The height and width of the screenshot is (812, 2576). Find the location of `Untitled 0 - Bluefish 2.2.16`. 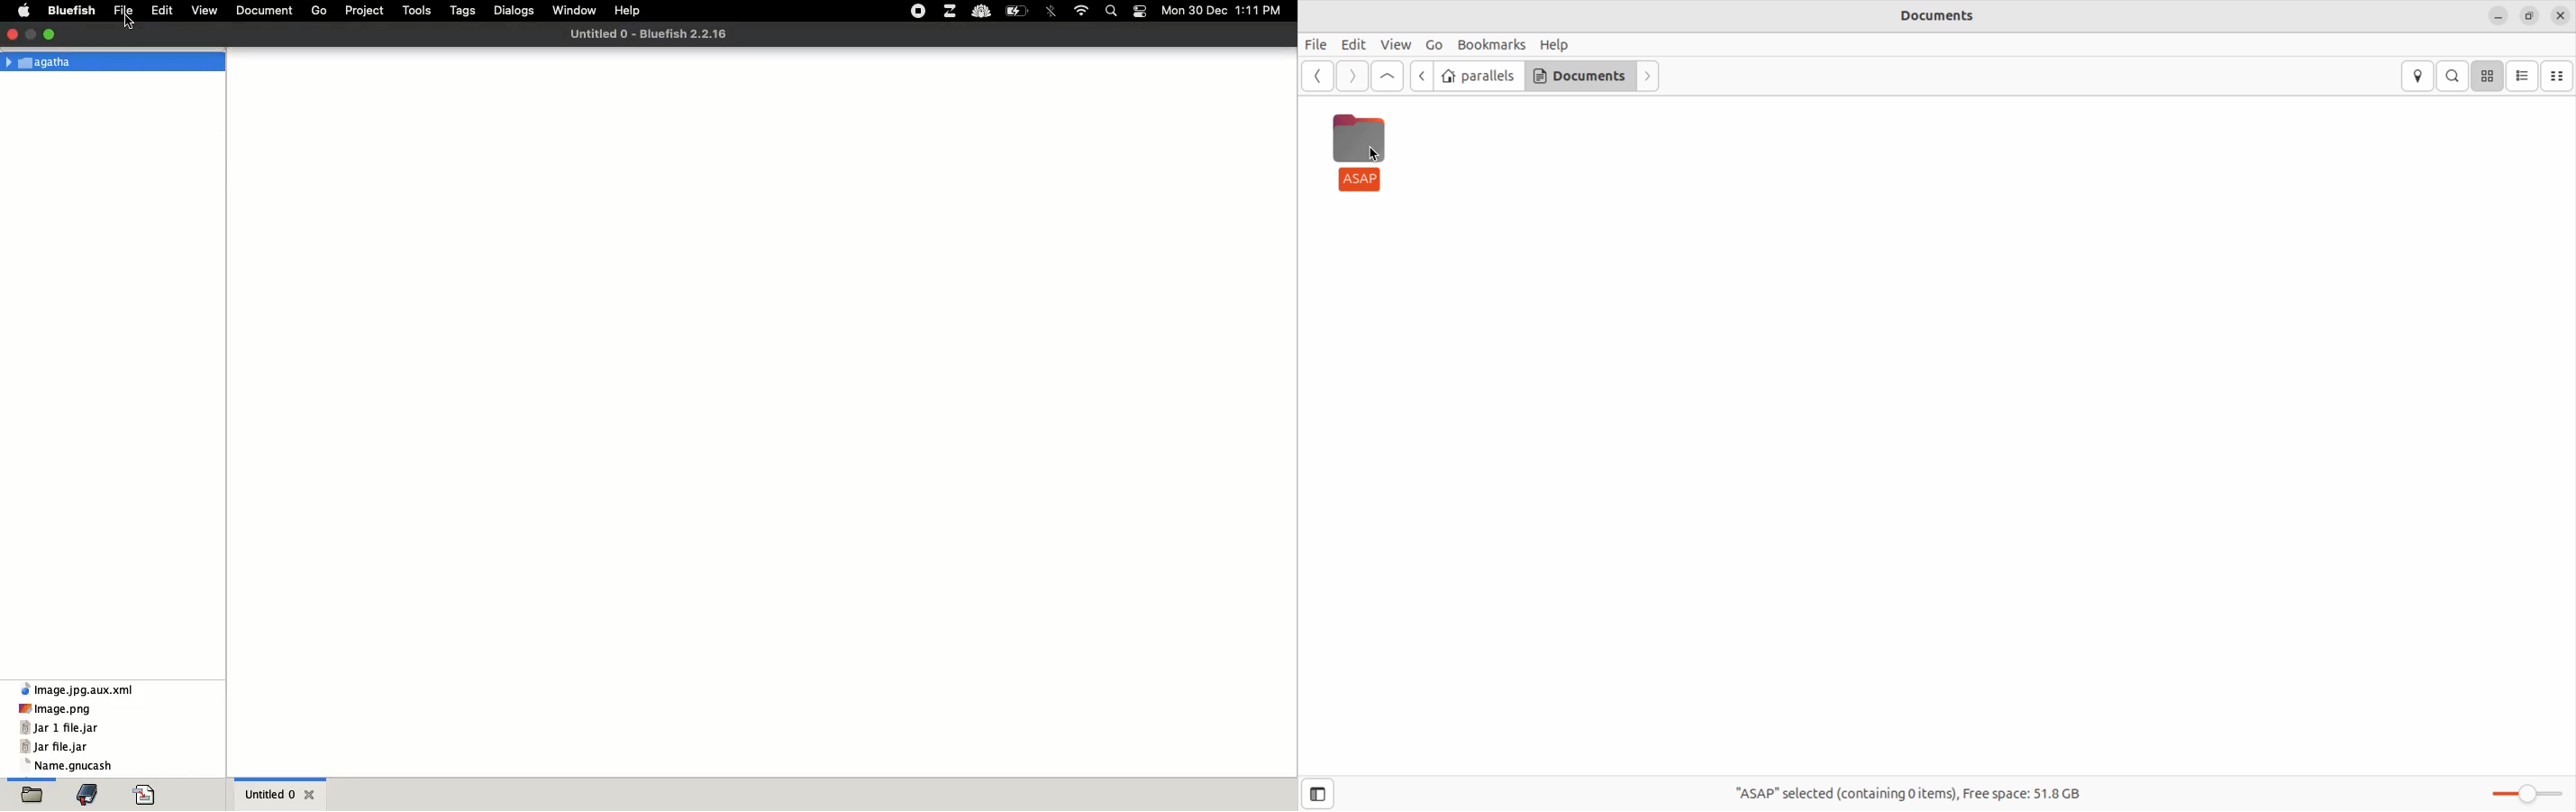

Untitled 0 - Bluefish 2.2.16 is located at coordinates (648, 33).